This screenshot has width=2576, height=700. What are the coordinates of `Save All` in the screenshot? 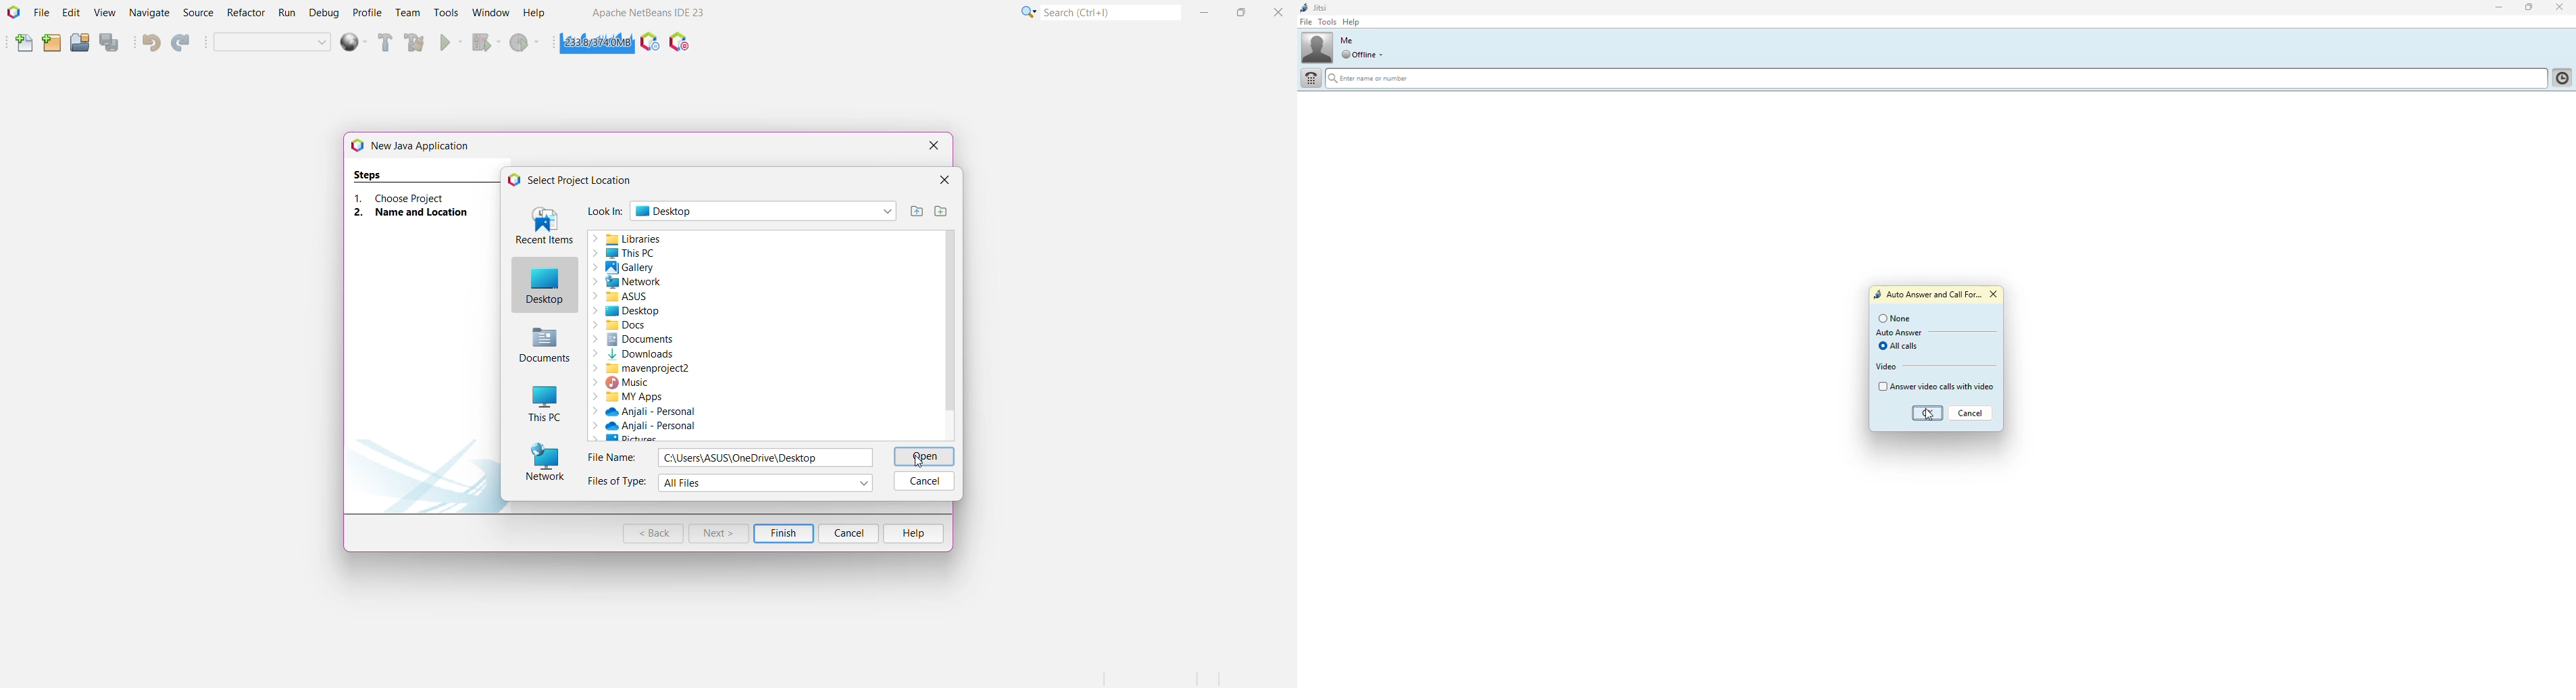 It's located at (111, 43).